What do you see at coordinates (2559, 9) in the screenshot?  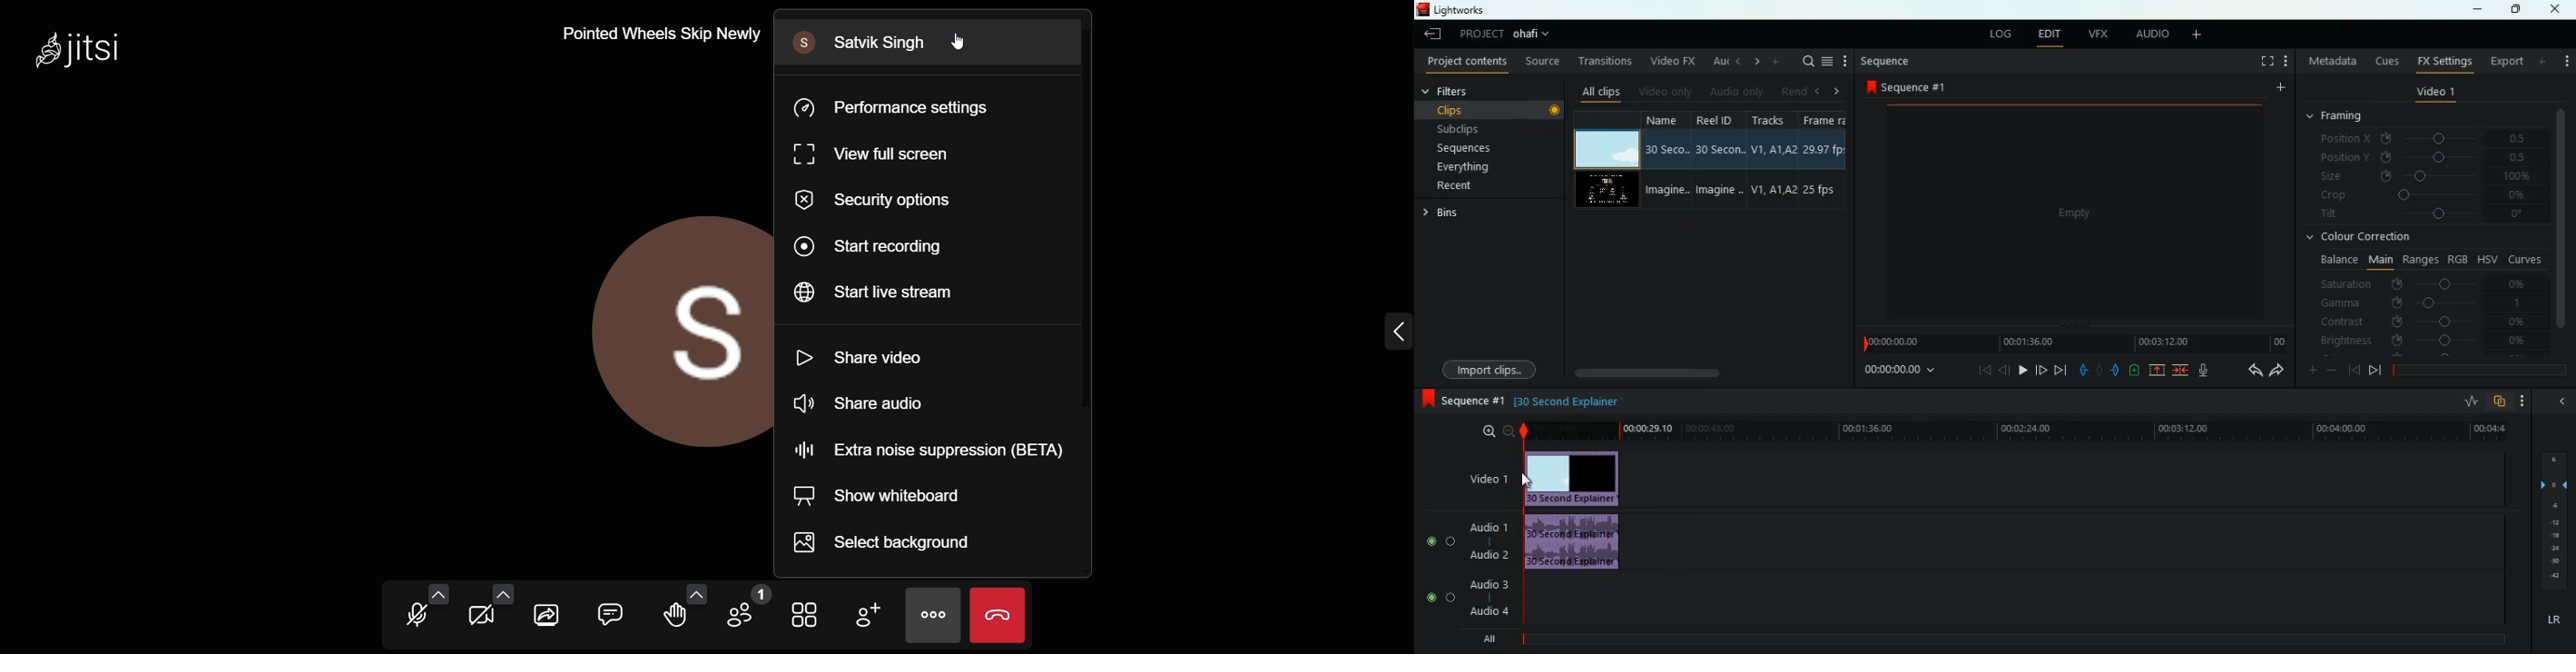 I see `close` at bounding box center [2559, 9].